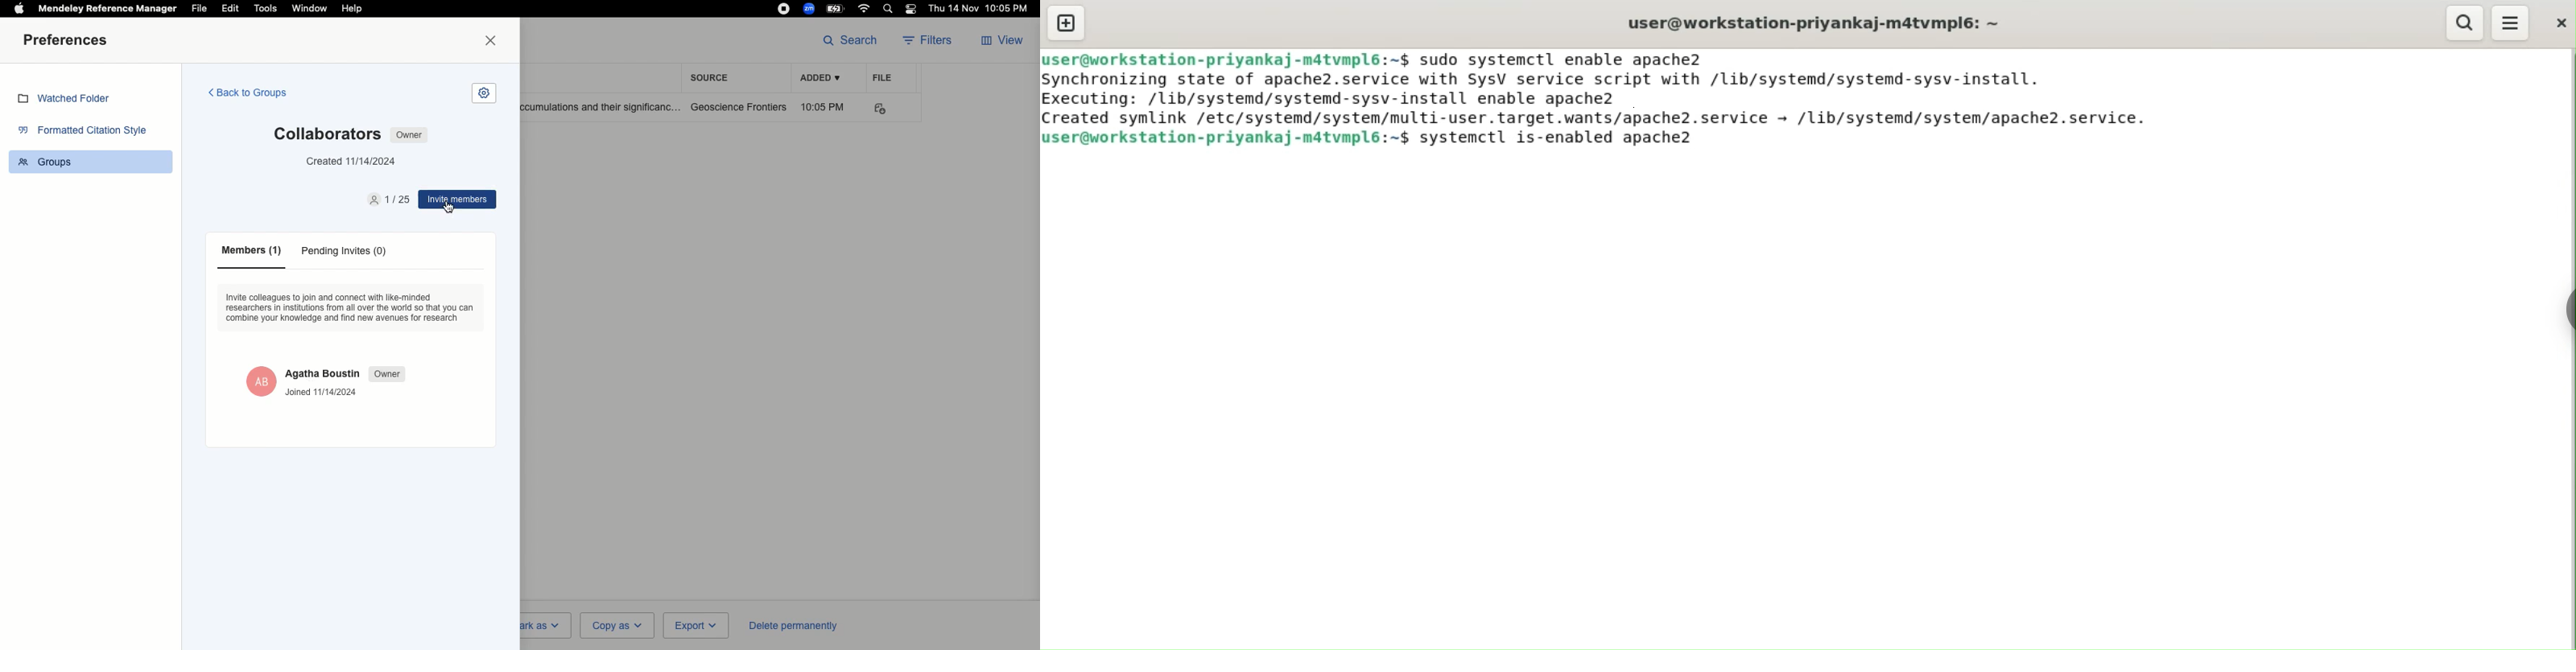 Image resolution: width=2576 pixels, height=672 pixels. Describe the element at coordinates (695, 626) in the screenshot. I see `Export` at that location.